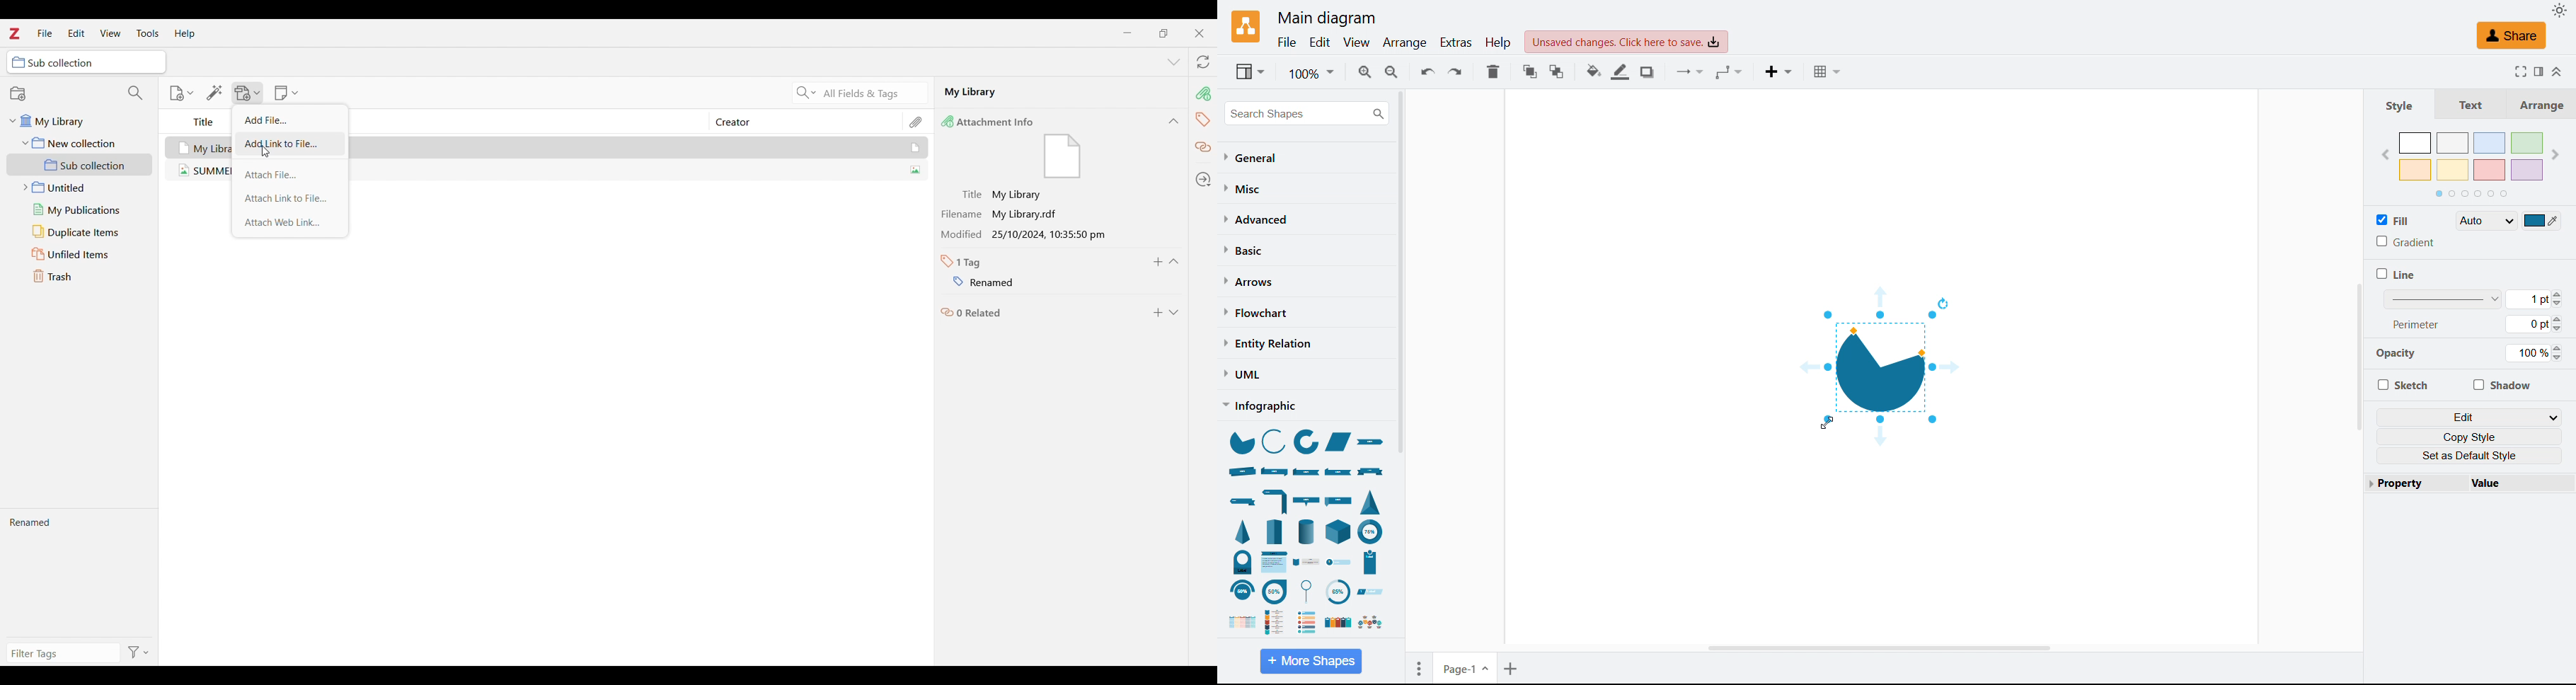  Describe the element at coordinates (638, 171) in the screenshot. I see `SUMMER` at that location.